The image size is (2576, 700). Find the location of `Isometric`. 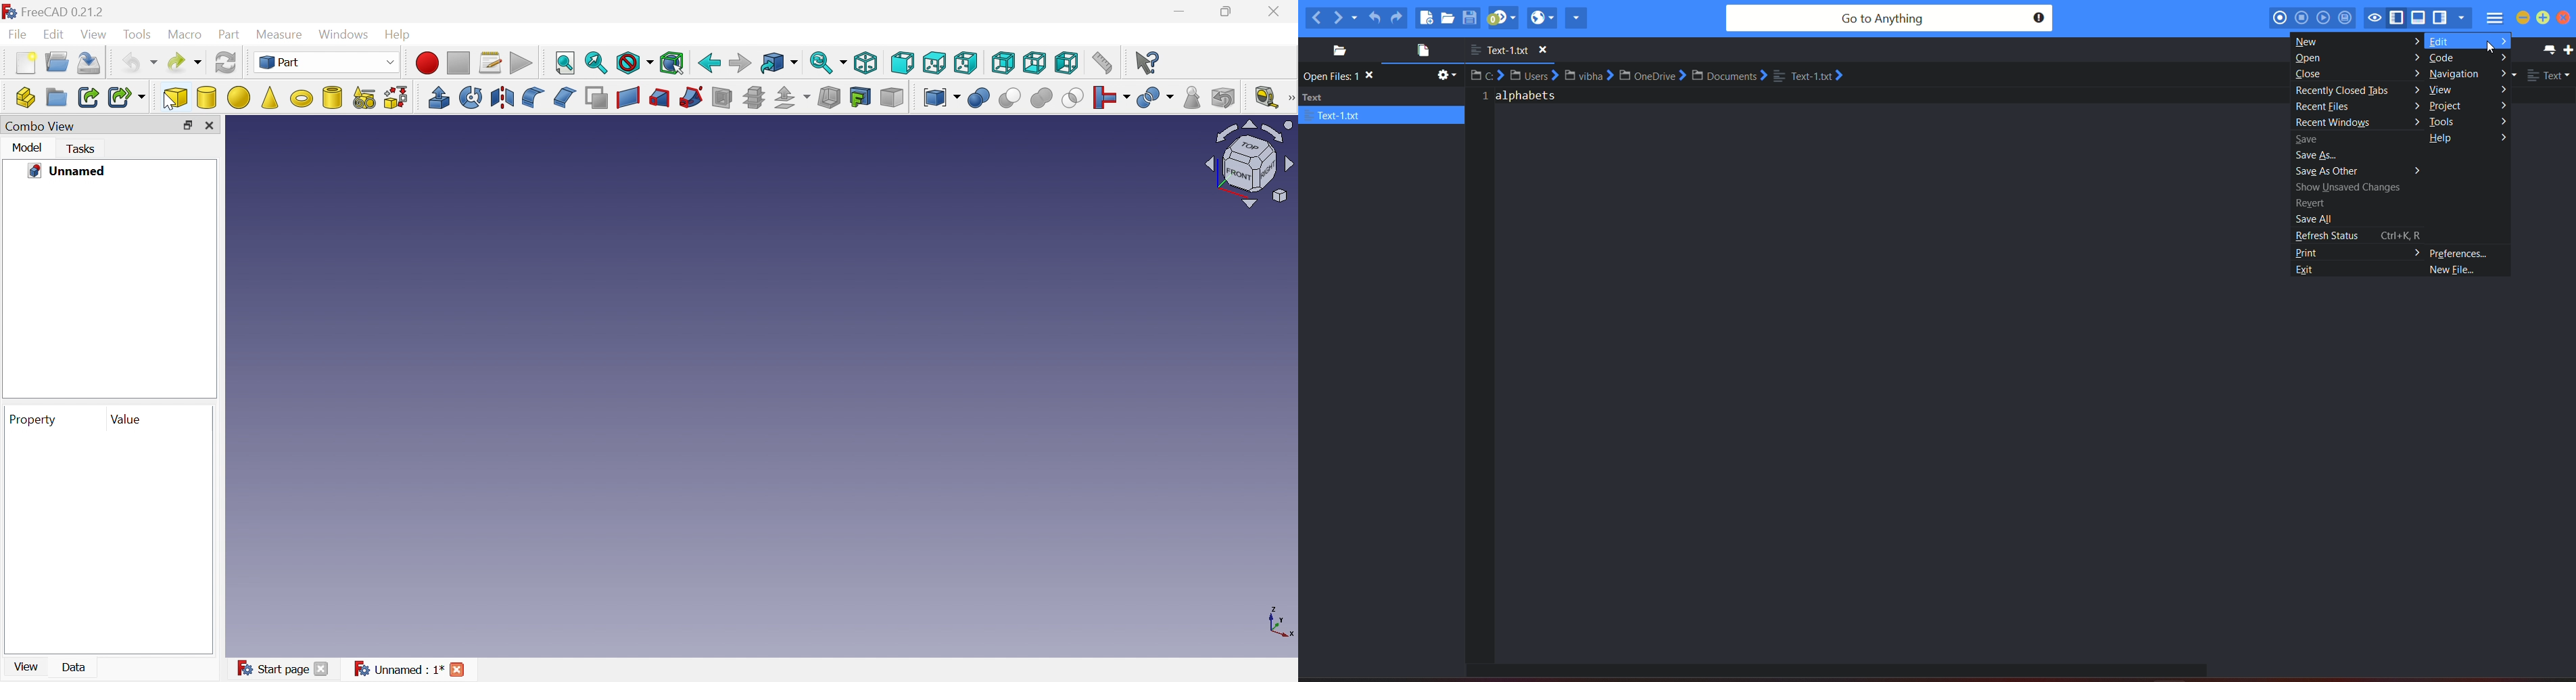

Isometric is located at coordinates (866, 62).